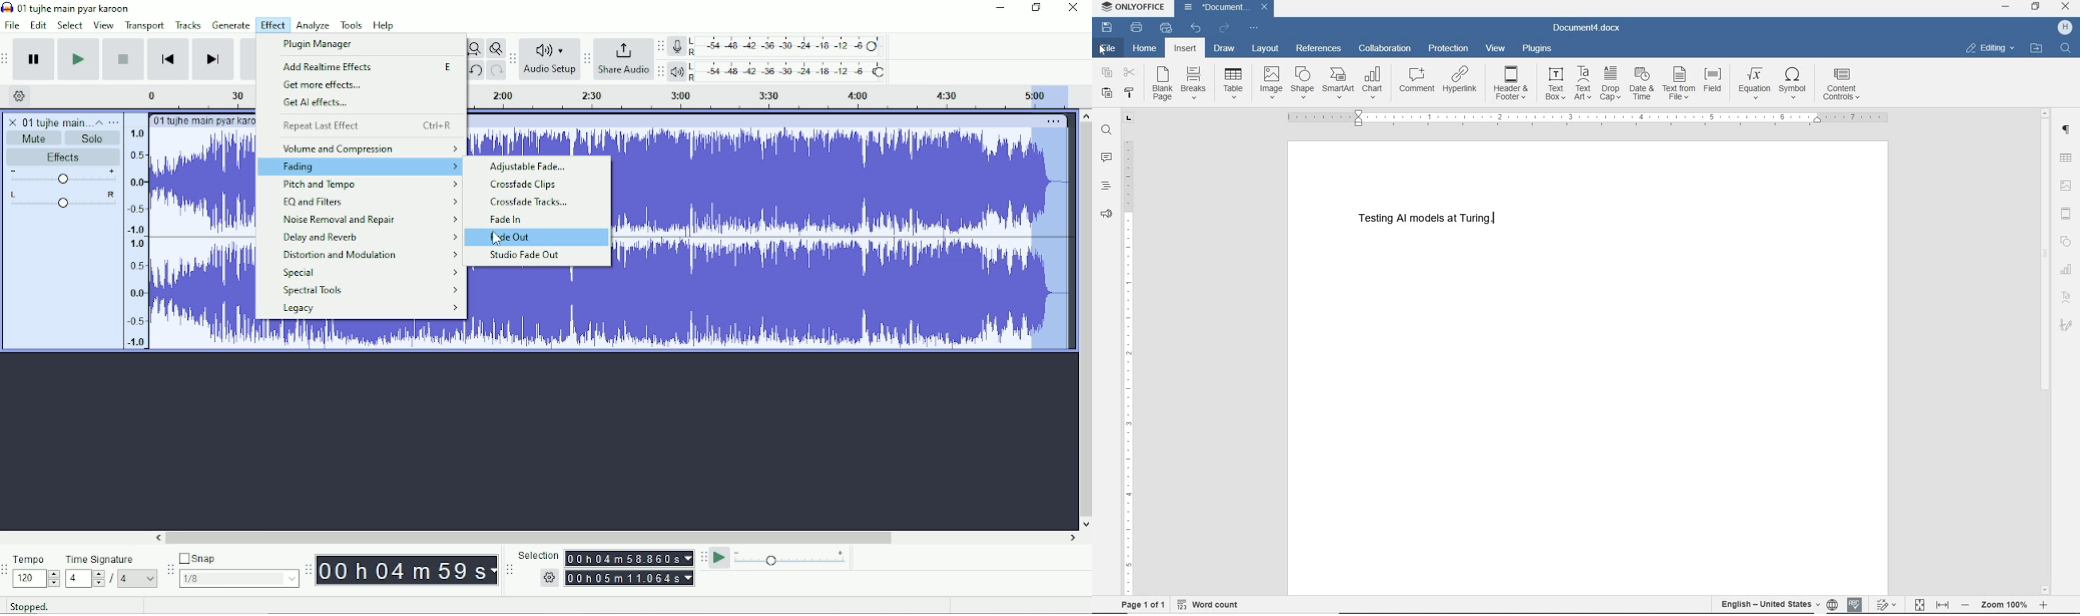 Image resolution: width=2100 pixels, height=616 pixels. Describe the element at coordinates (1224, 48) in the screenshot. I see `draw` at that location.